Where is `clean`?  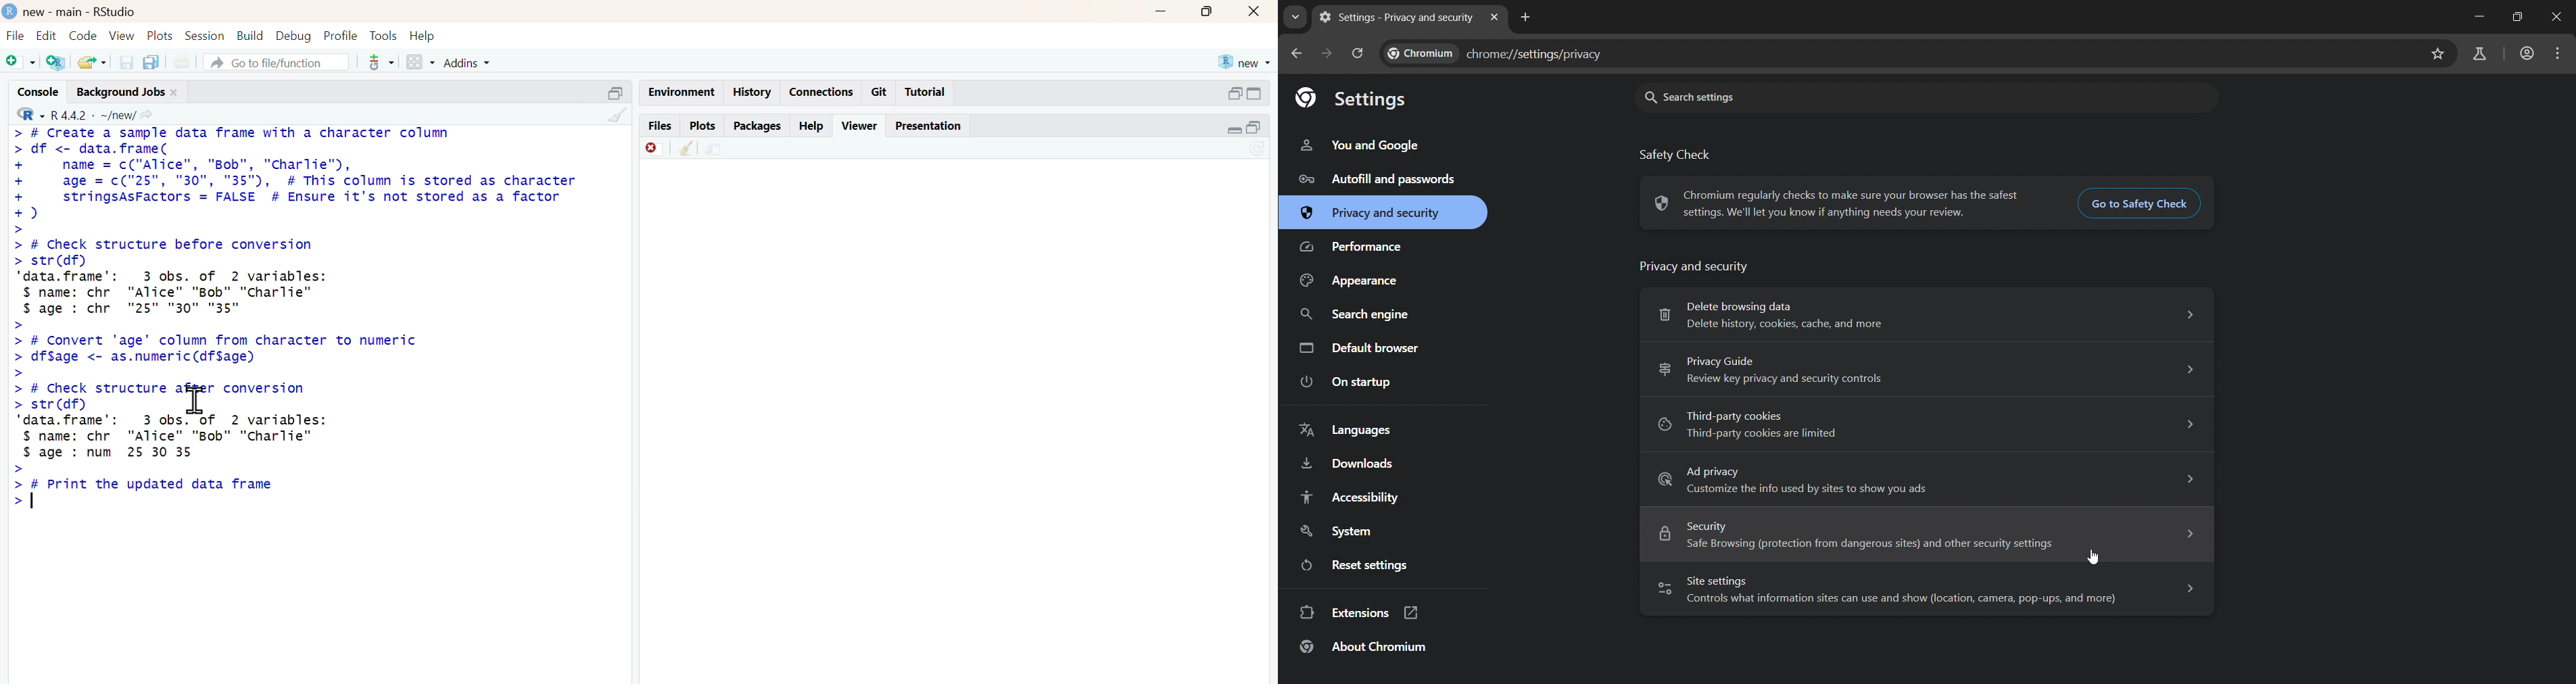
clean is located at coordinates (619, 115).